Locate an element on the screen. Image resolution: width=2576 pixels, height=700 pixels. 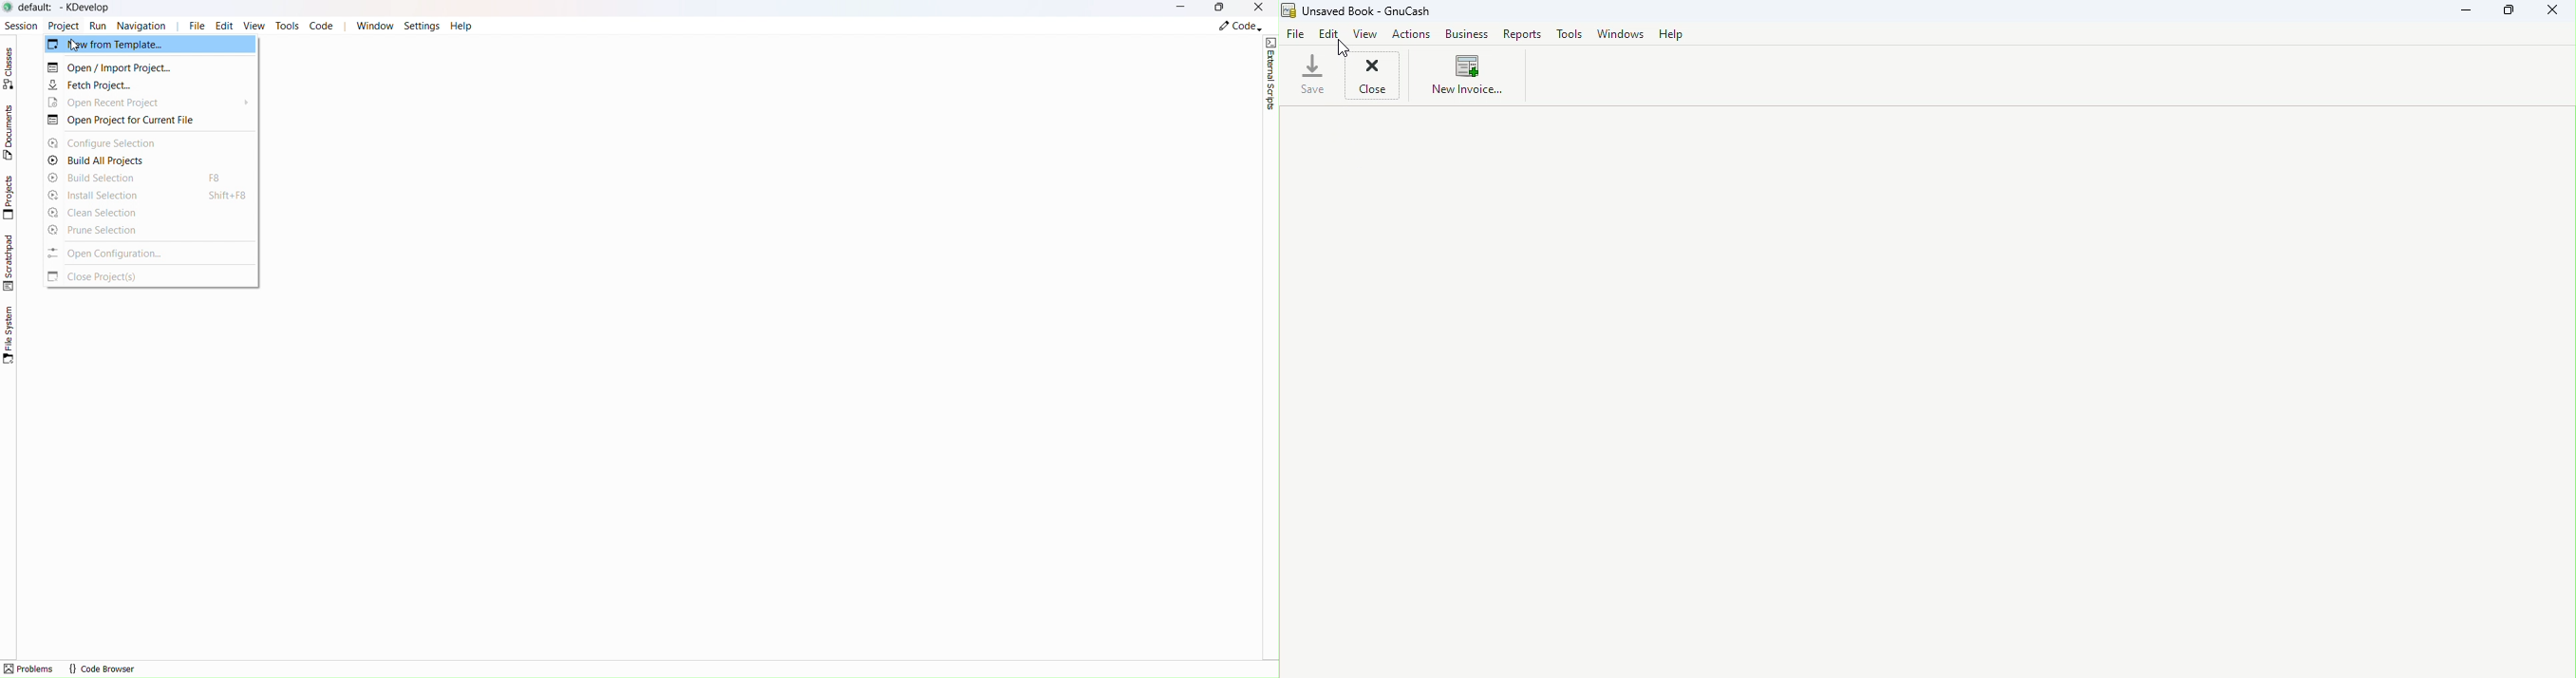
cursor is located at coordinates (1343, 51).